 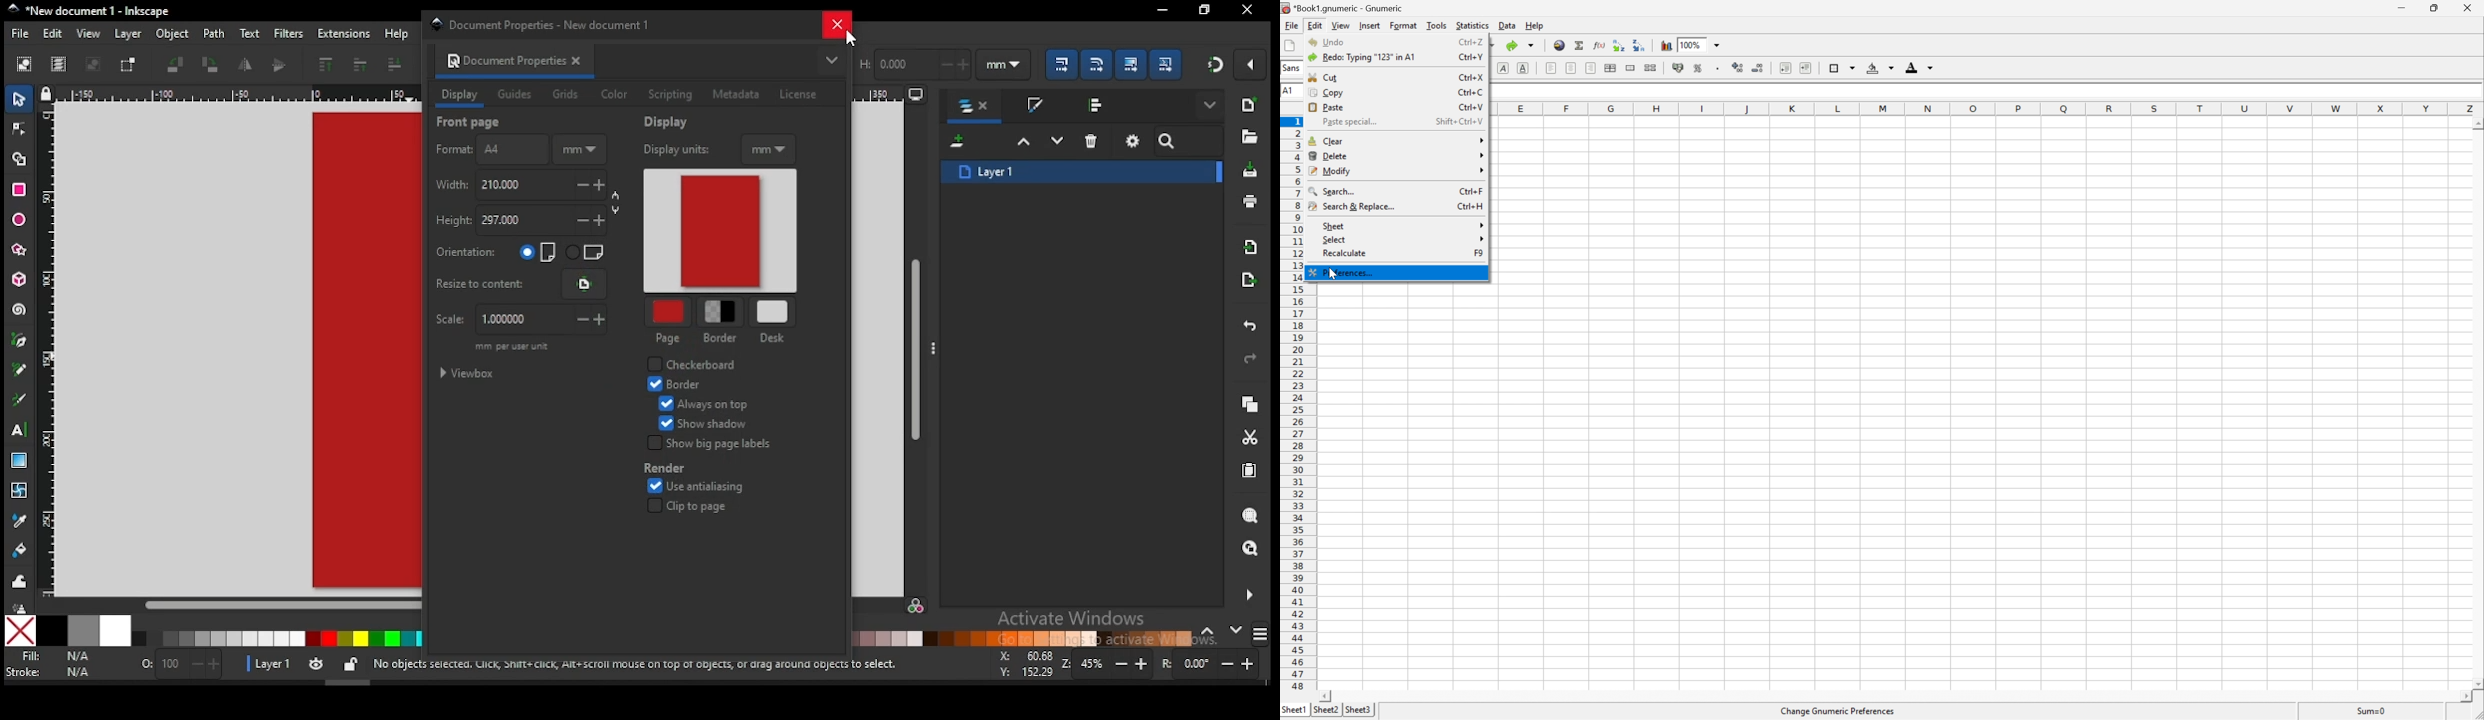 I want to click on filters, so click(x=287, y=32).